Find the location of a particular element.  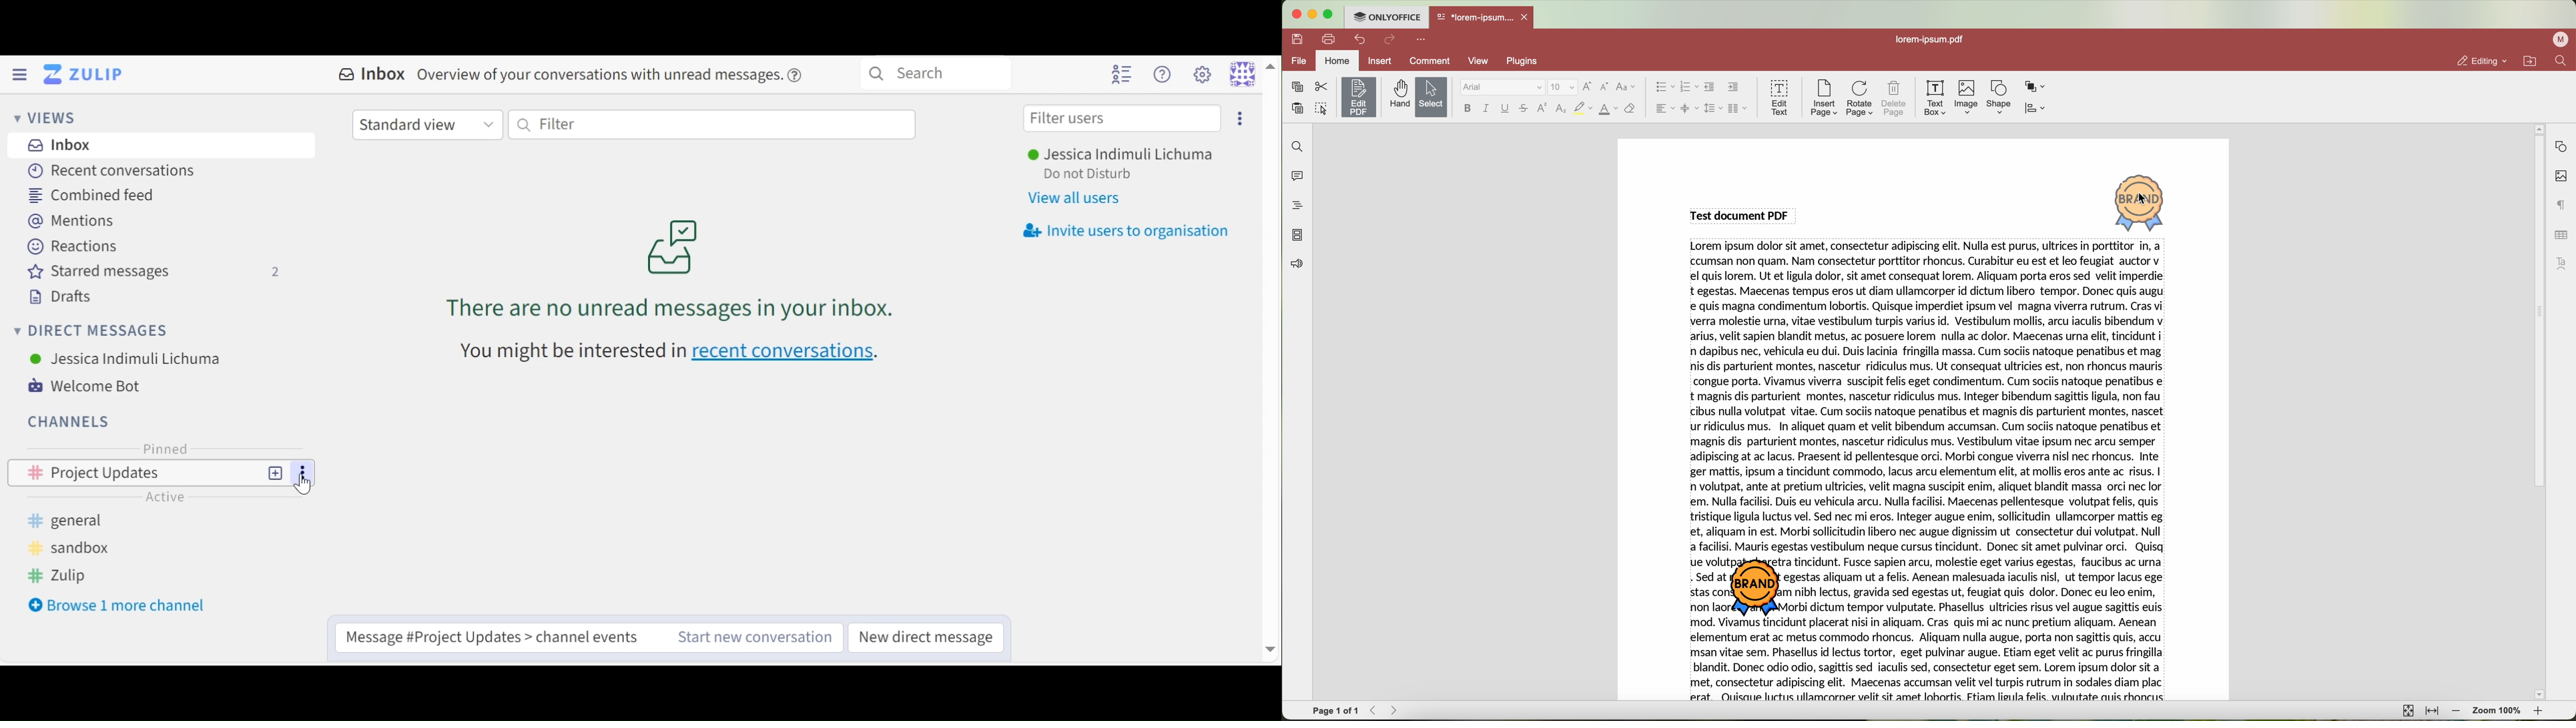

Active is located at coordinates (174, 496).